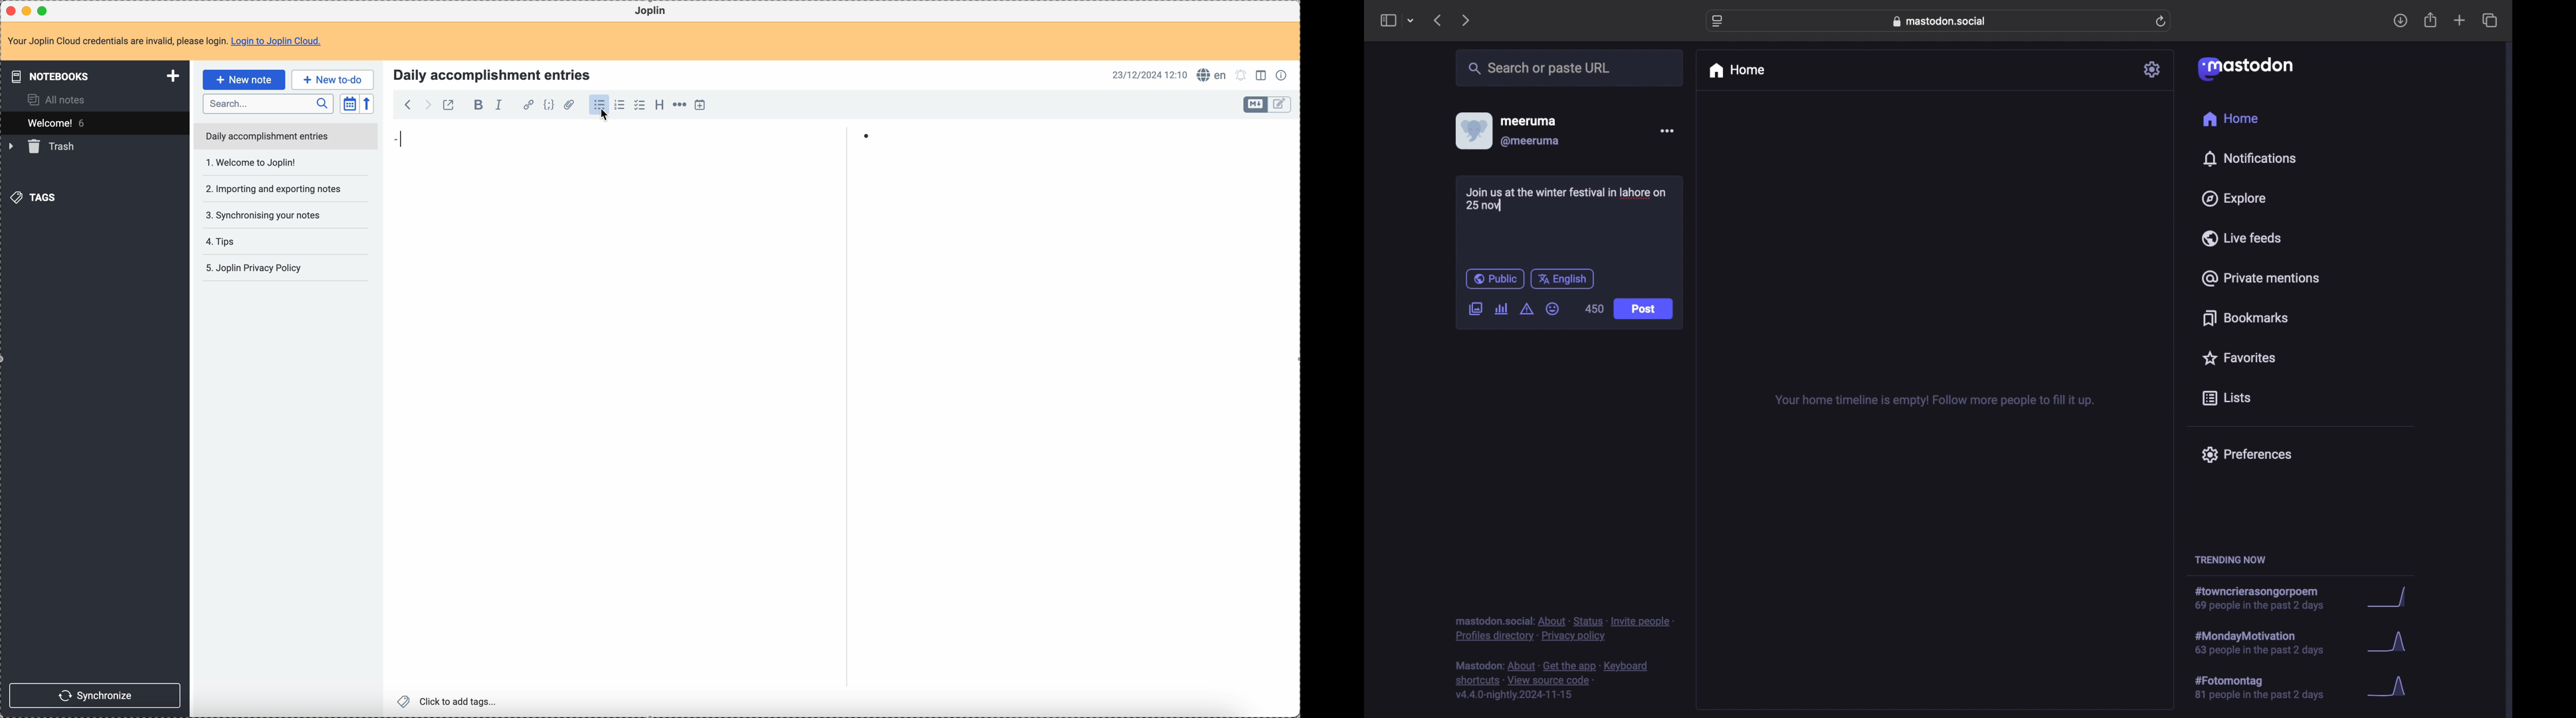 The image size is (2576, 728). Describe the element at coordinates (1467, 20) in the screenshot. I see `next` at that location.